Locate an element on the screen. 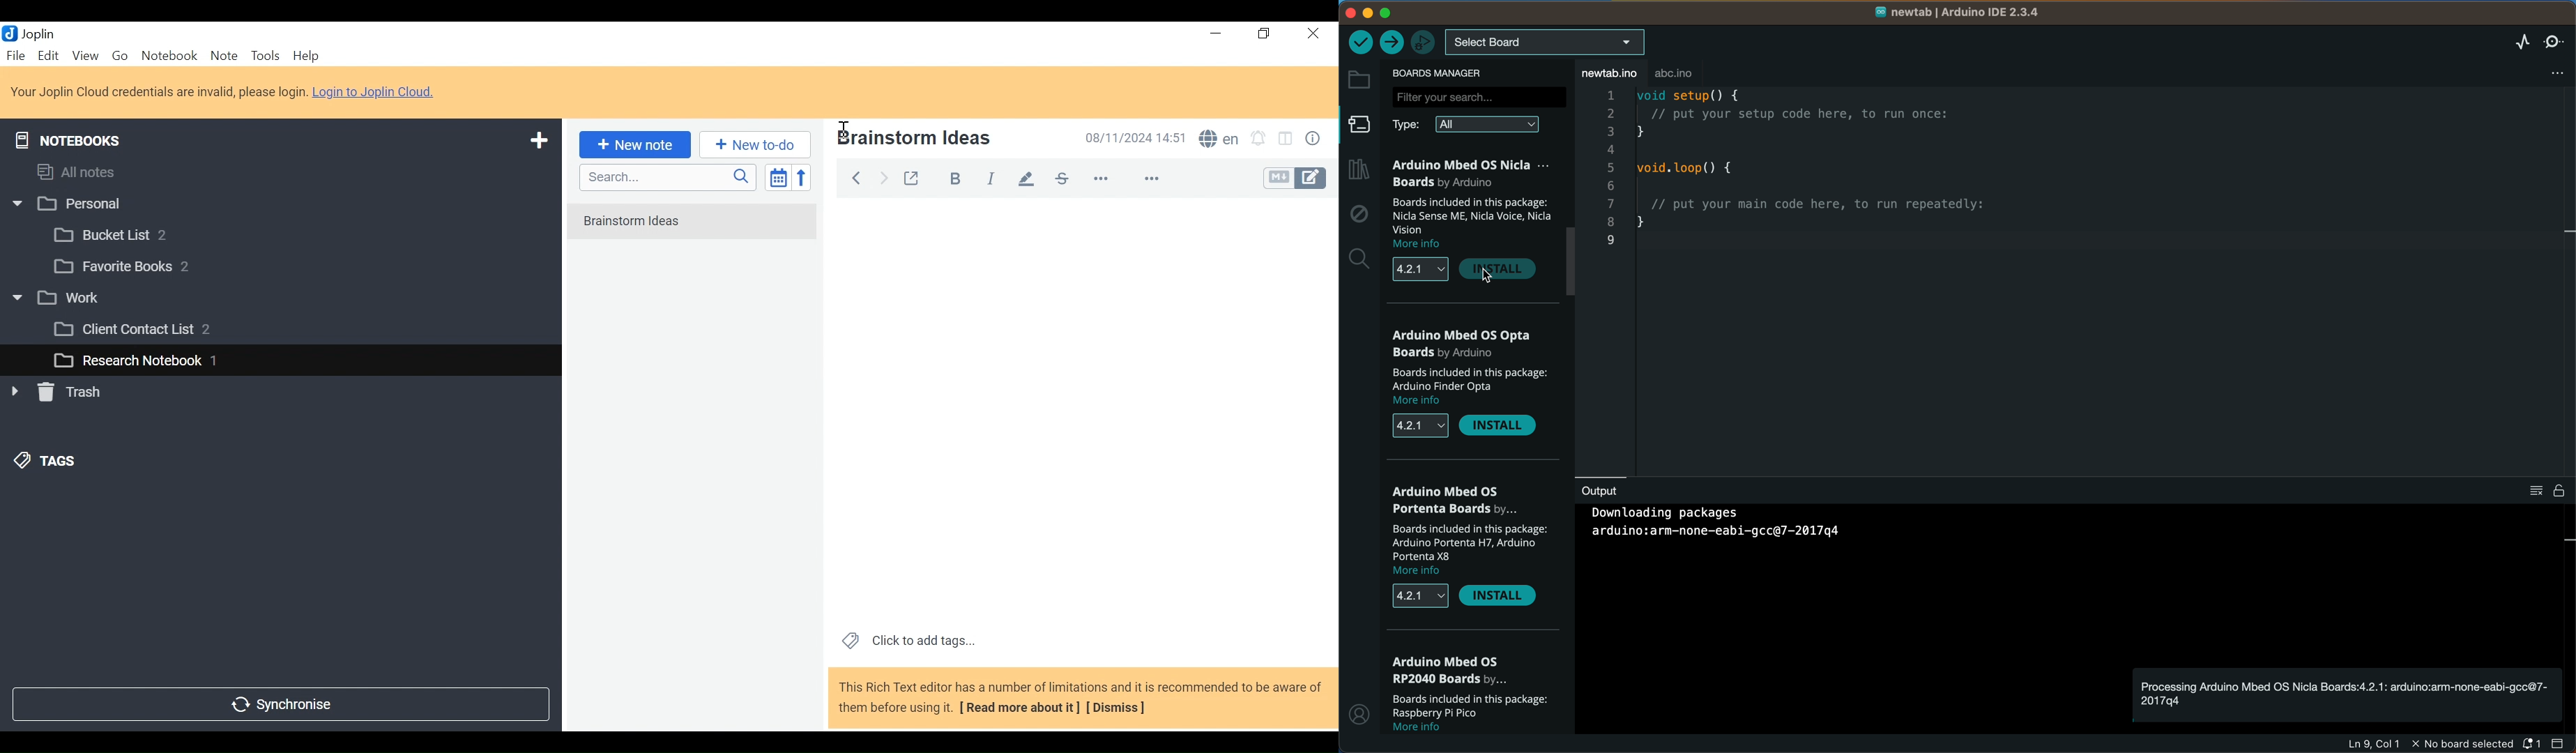 This screenshot has width=2576, height=756. Click to add tags is located at coordinates (906, 639).